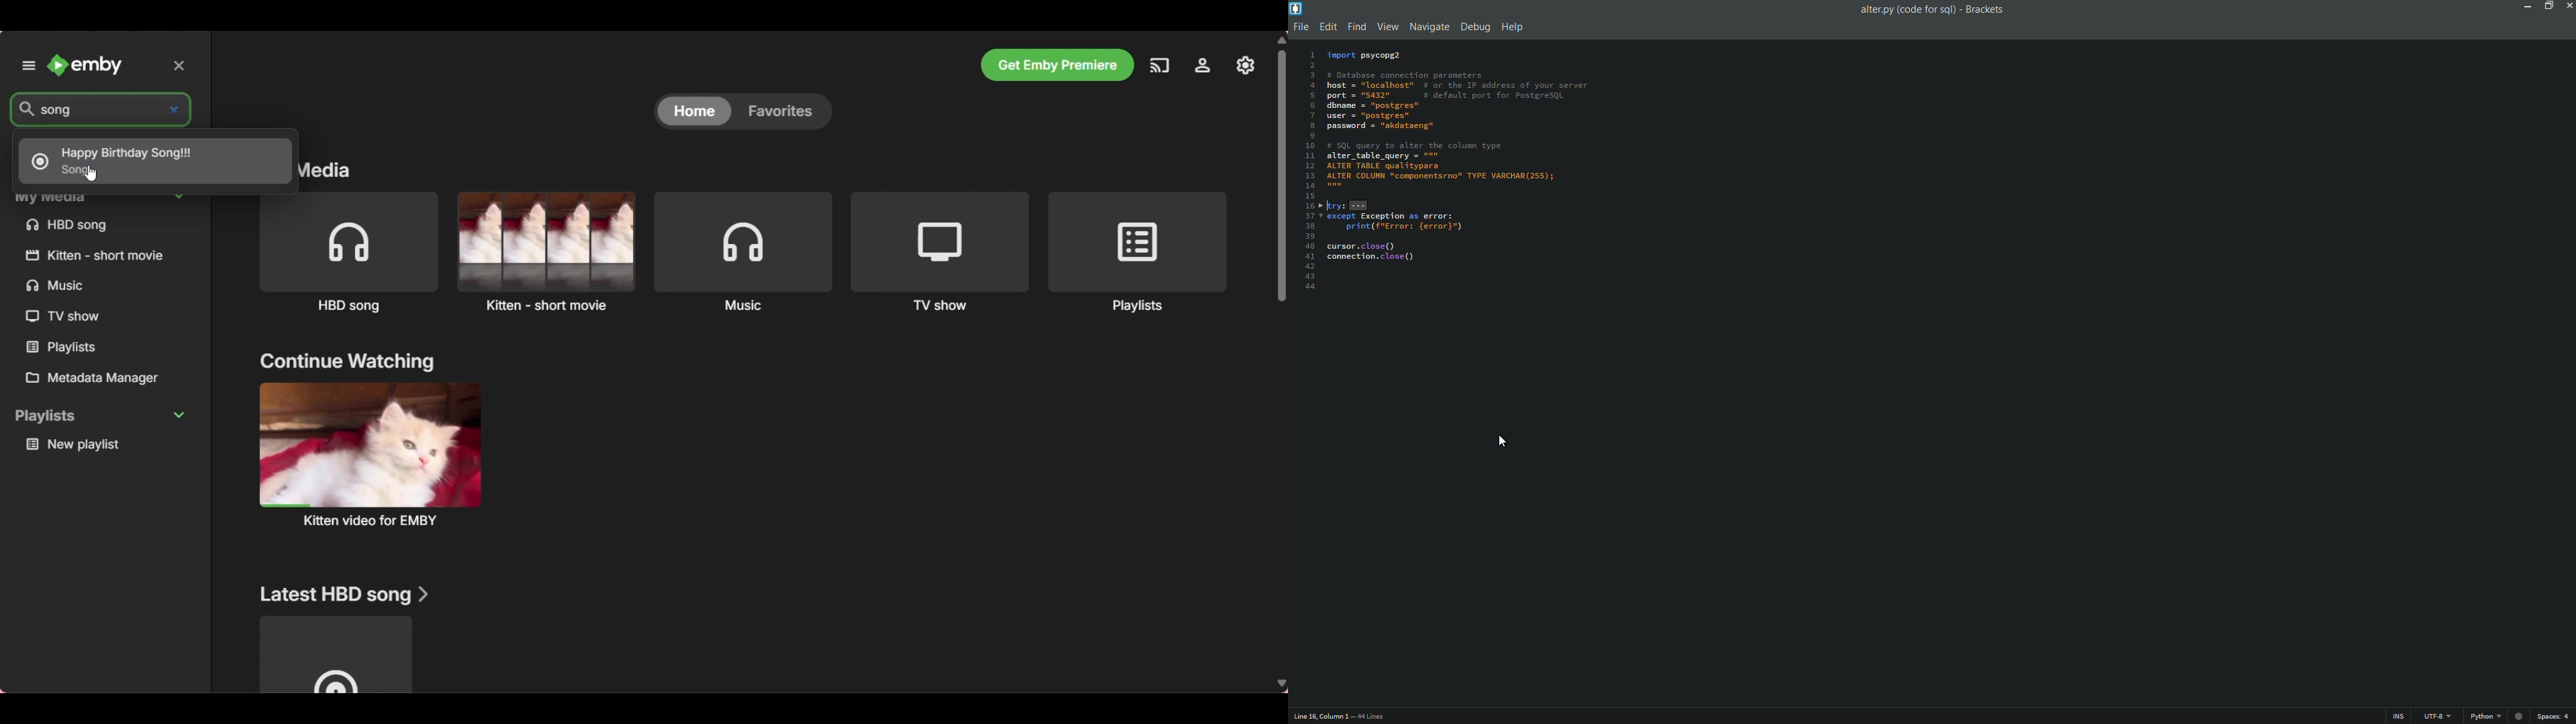 The width and height of the screenshot is (2576, 728). I want to click on help menu, so click(1513, 27).